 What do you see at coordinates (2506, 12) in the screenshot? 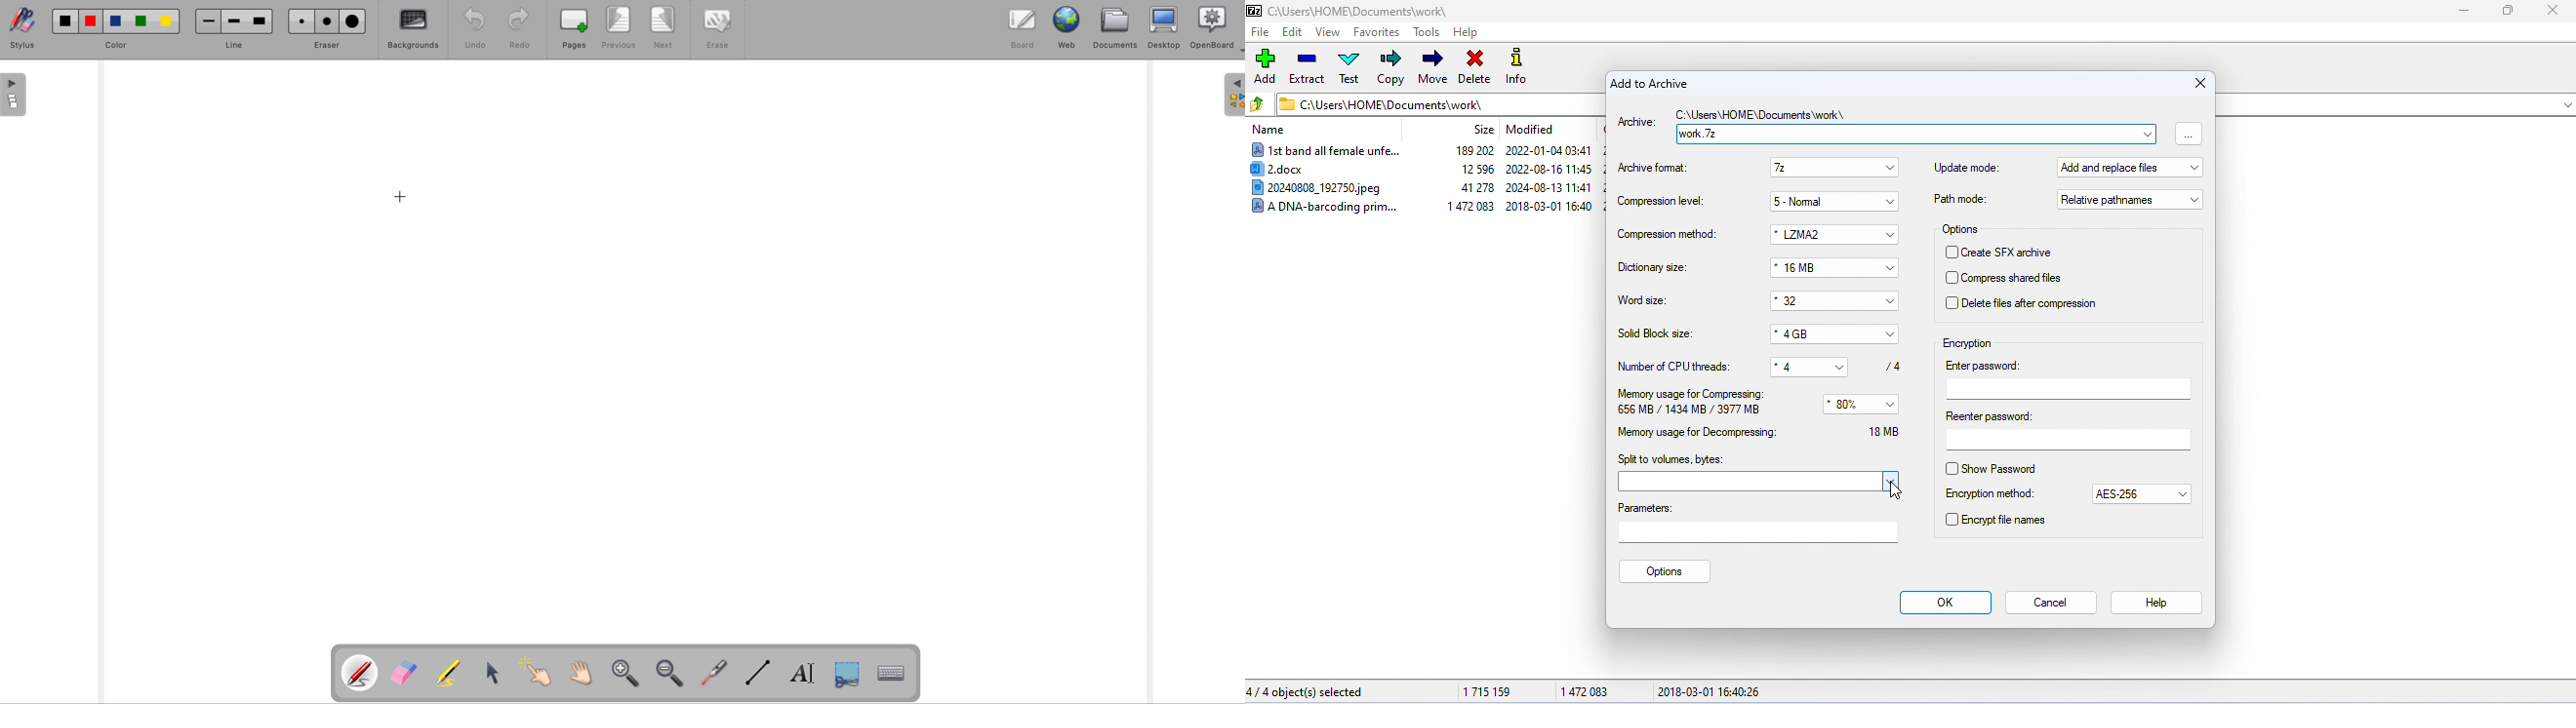
I see `maximize` at bounding box center [2506, 12].